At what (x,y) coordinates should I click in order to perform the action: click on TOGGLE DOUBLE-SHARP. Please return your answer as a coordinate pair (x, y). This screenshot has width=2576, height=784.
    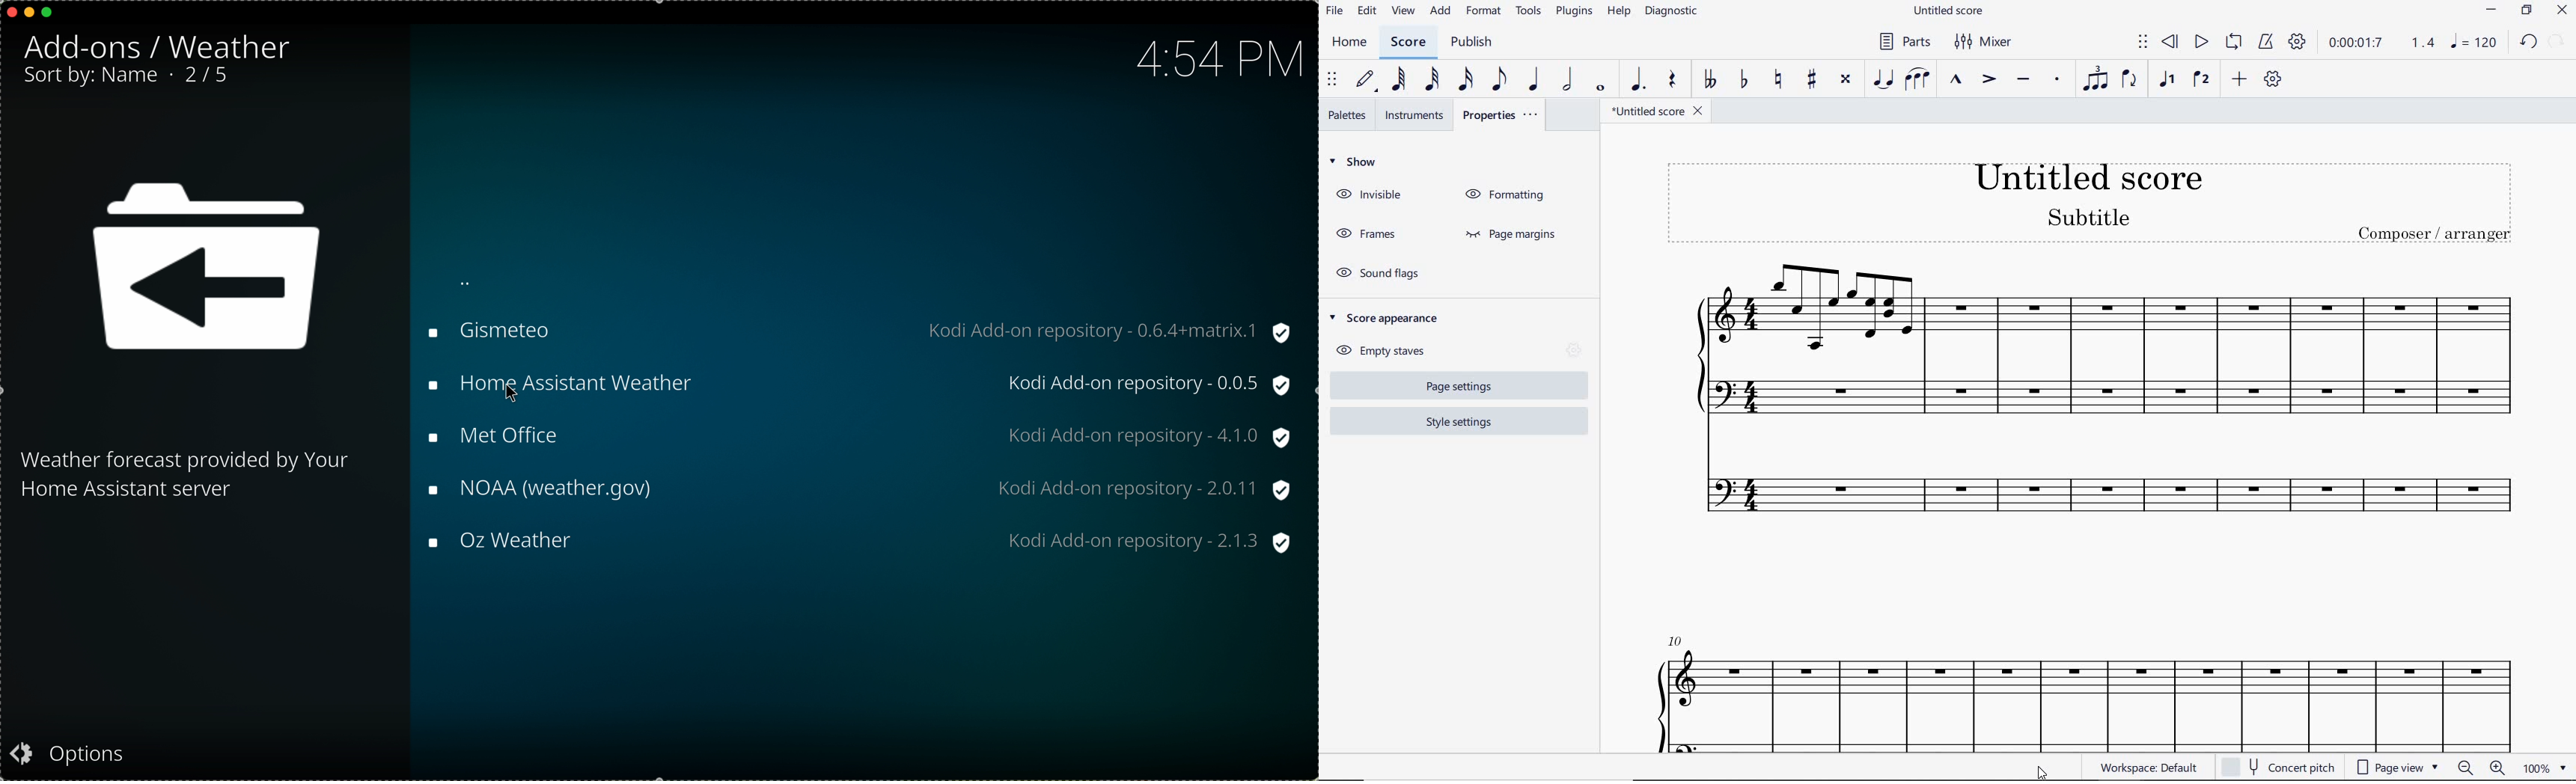
    Looking at the image, I should click on (1846, 79).